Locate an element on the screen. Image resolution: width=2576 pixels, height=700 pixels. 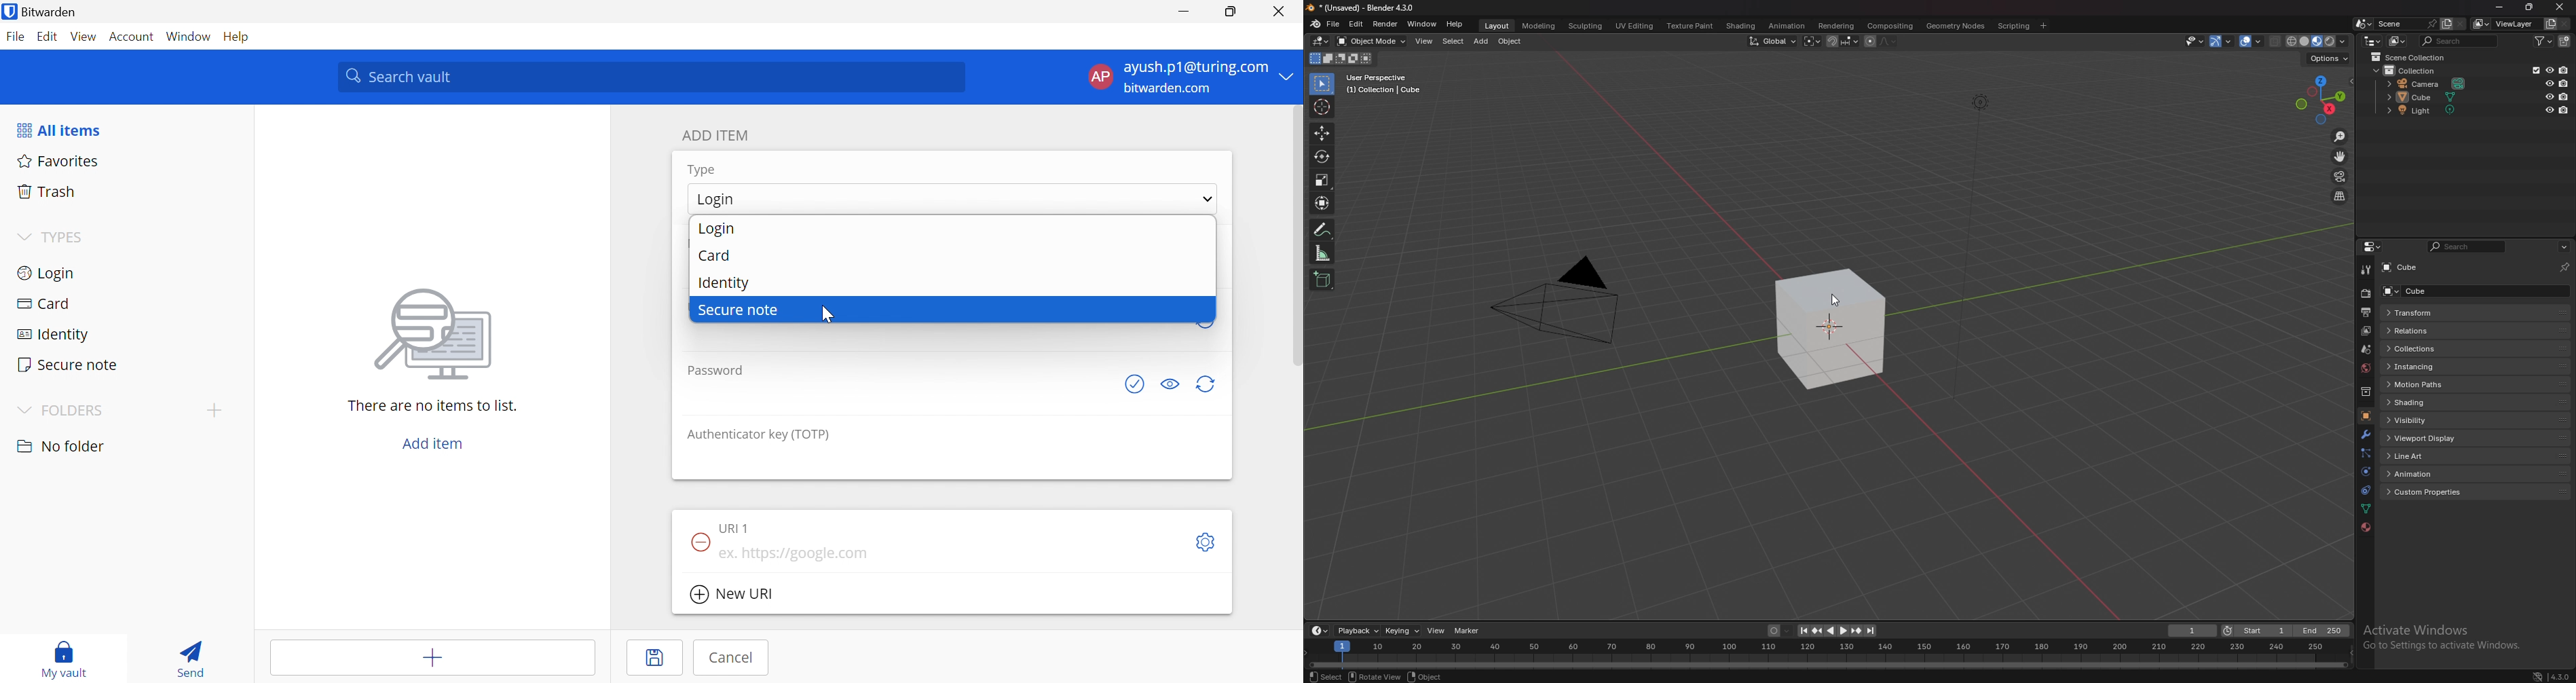
collections is located at coordinates (2428, 349).